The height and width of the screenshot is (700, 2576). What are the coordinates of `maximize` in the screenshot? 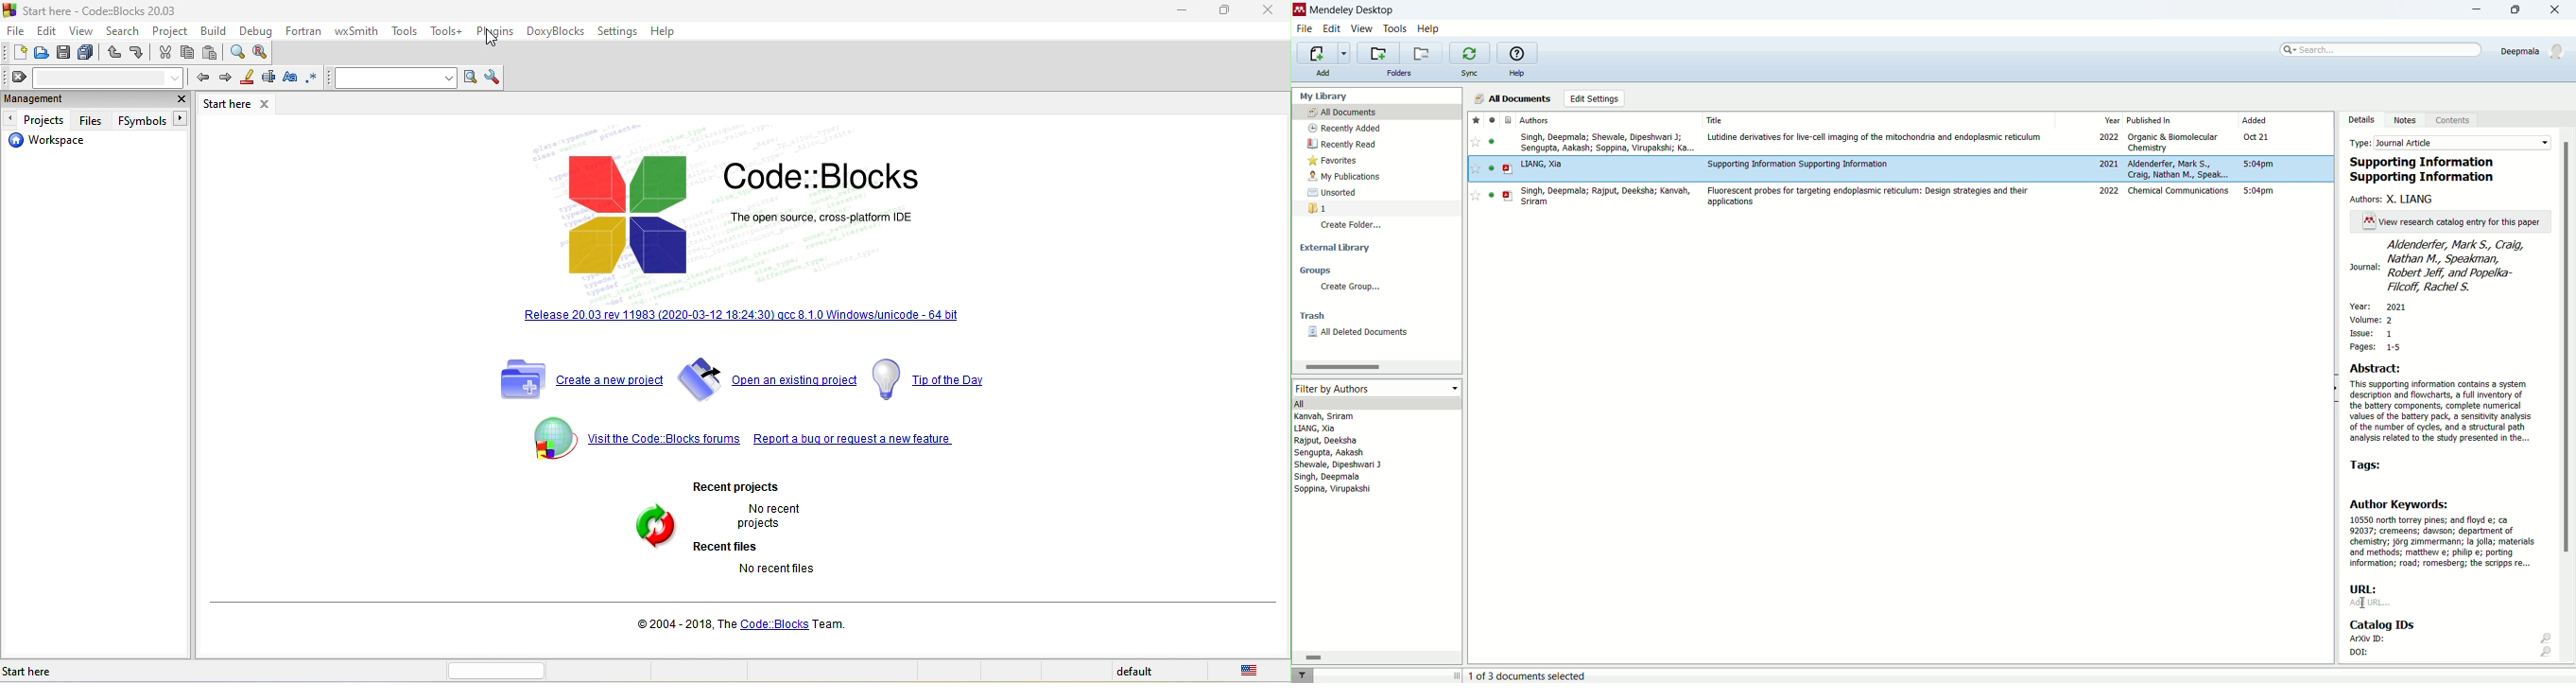 It's located at (2521, 10).